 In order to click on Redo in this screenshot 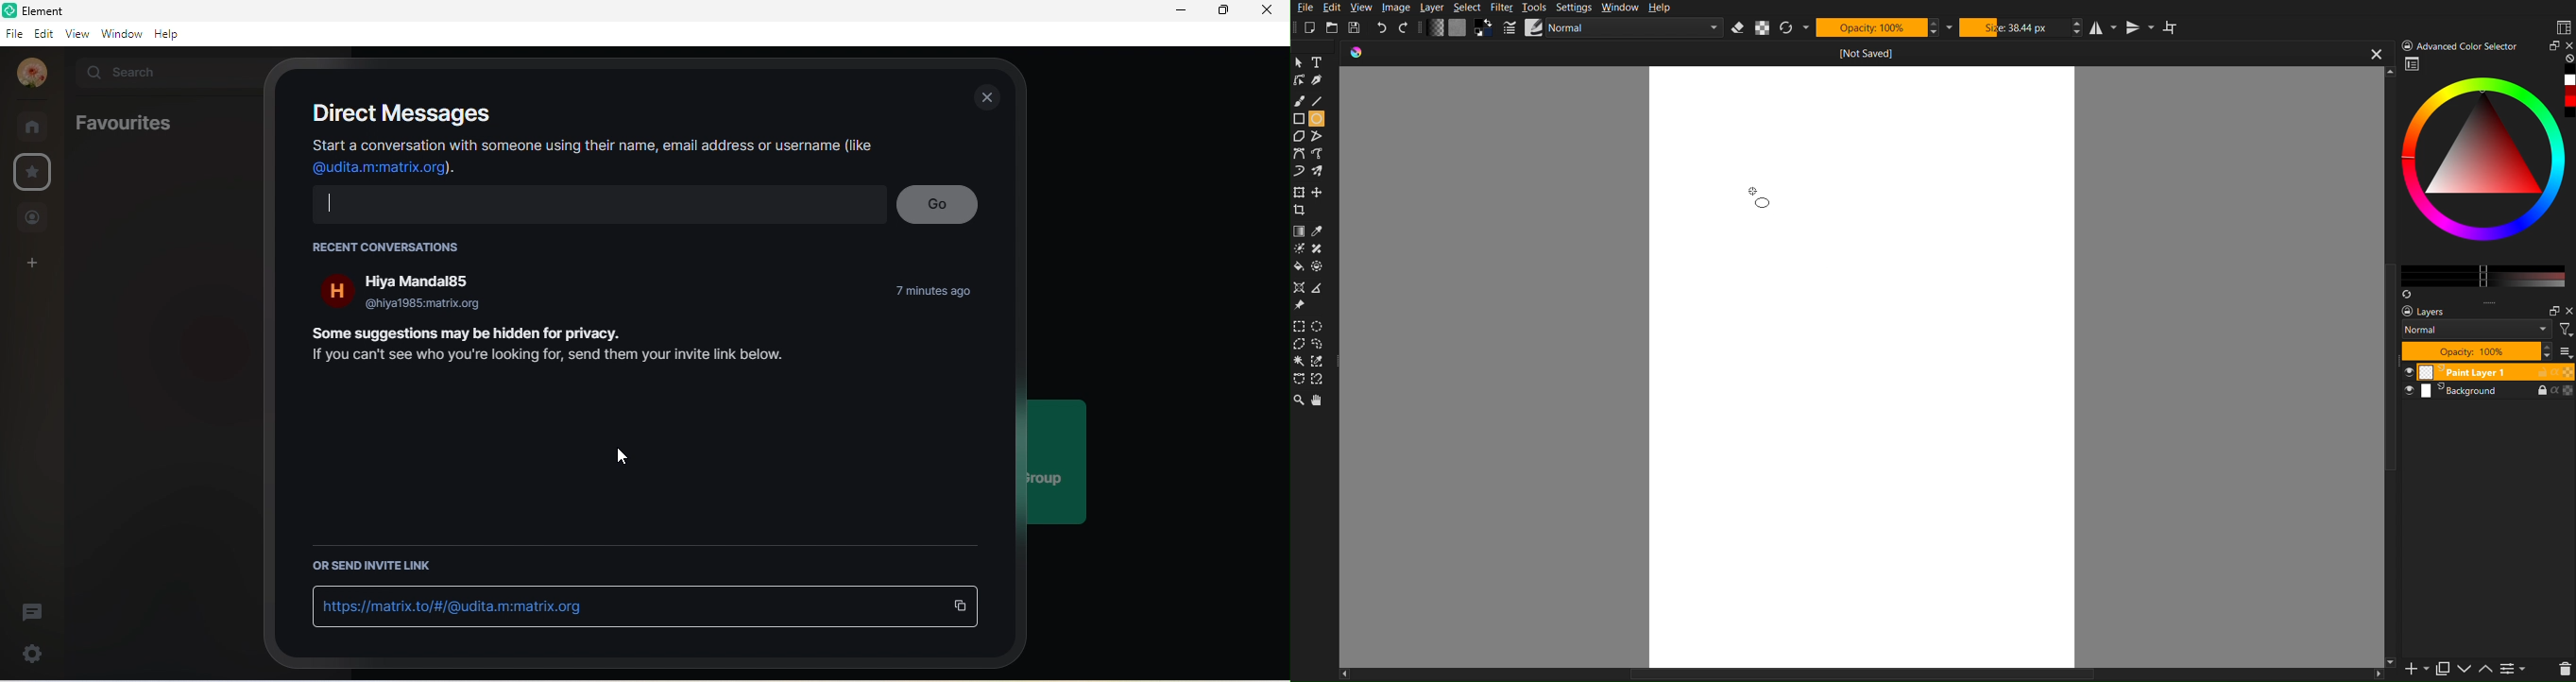, I will do `click(1404, 27)`.